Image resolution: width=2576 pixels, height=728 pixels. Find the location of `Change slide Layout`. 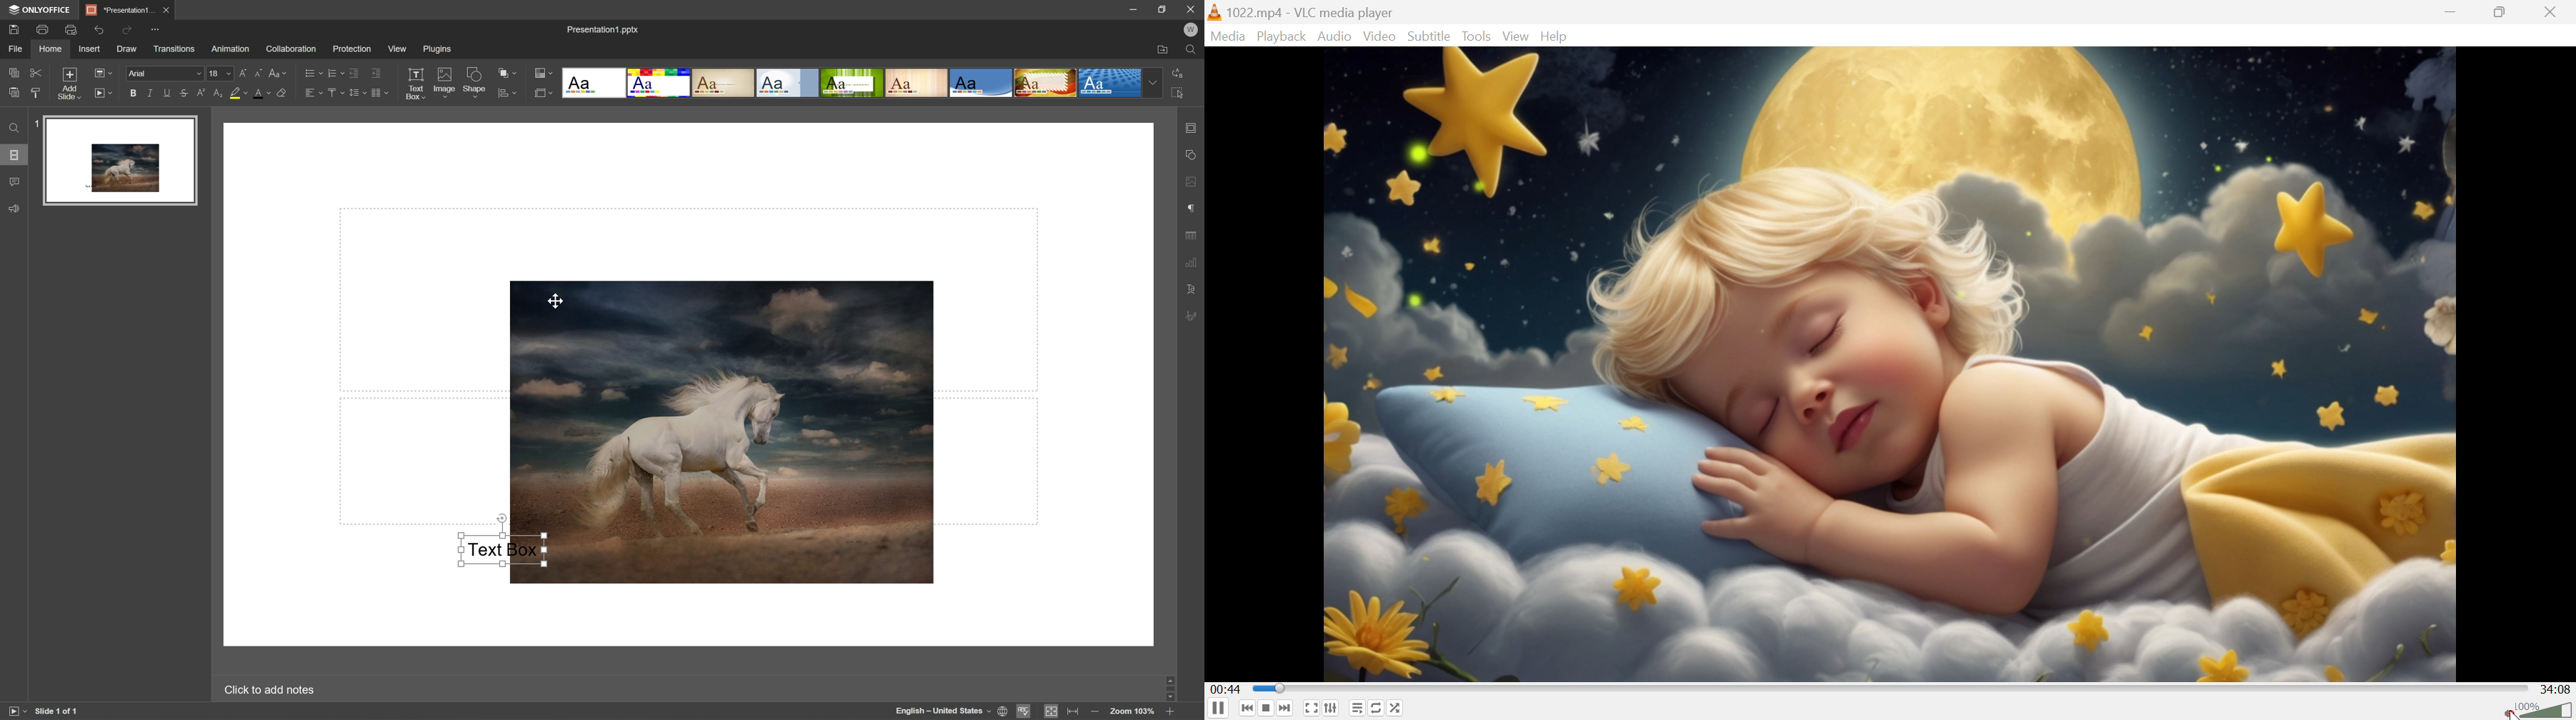

Change slide Layout is located at coordinates (103, 74).